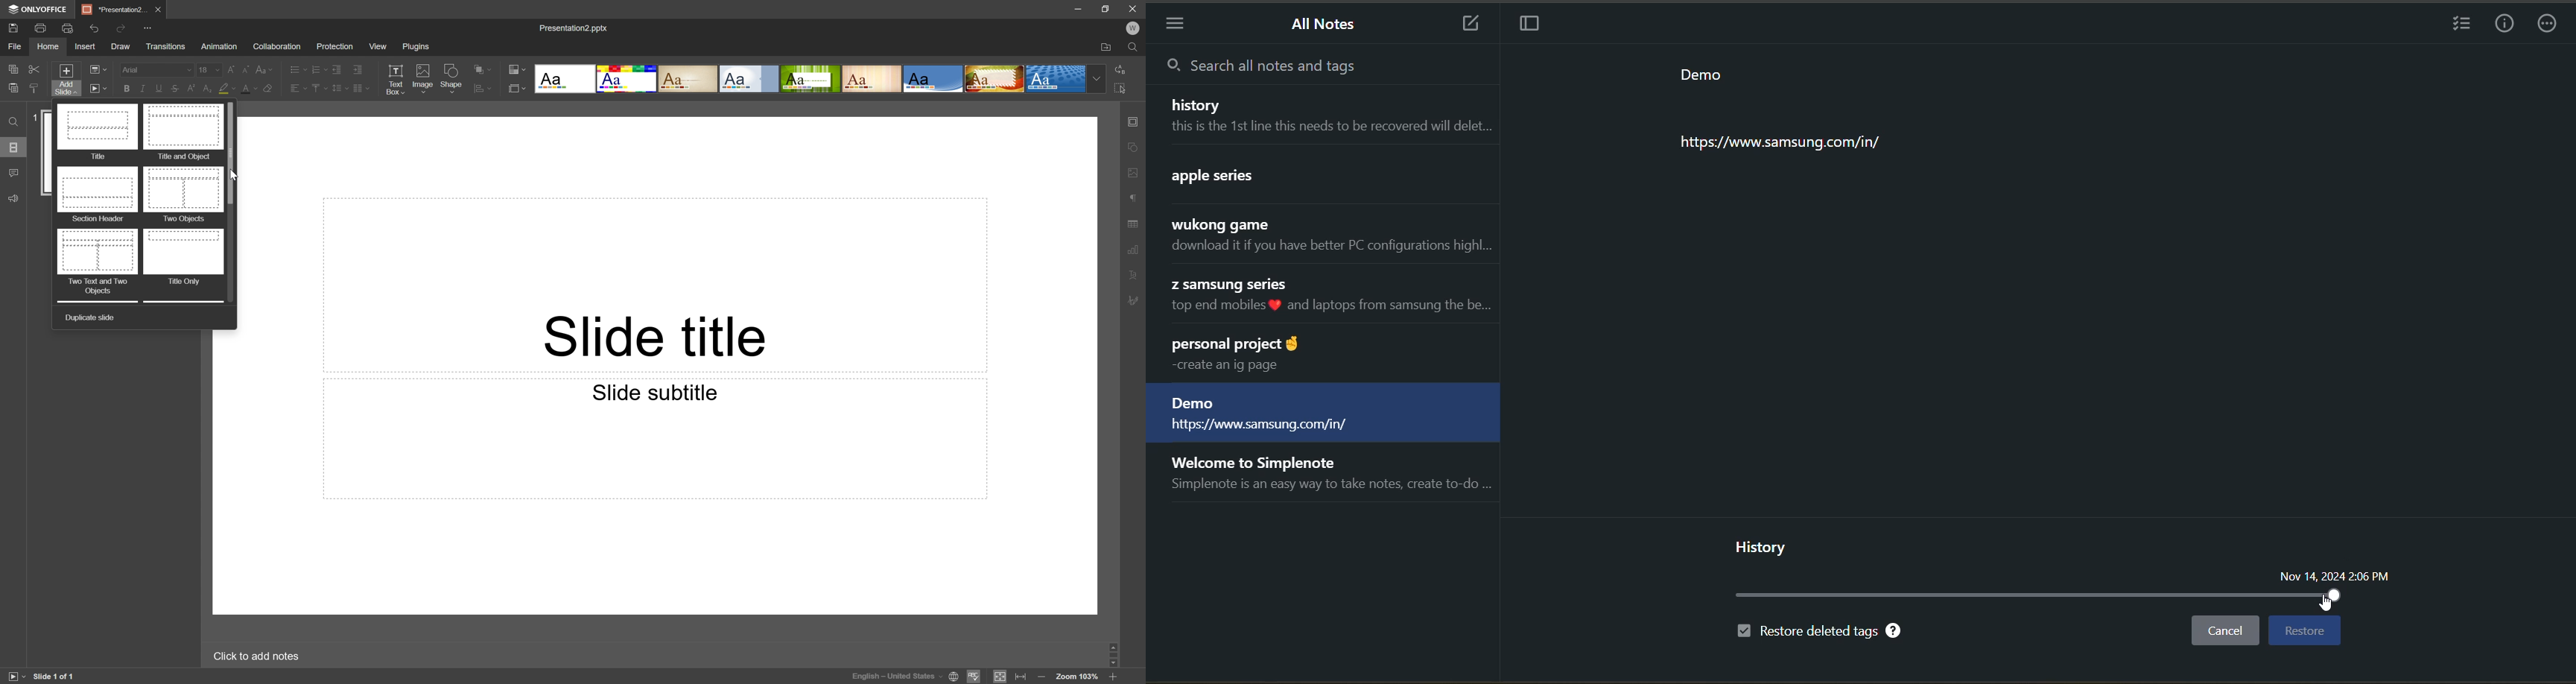 The width and height of the screenshot is (2576, 700). What do you see at coordinates (191, 89) in the screenshot?
I see `Superscript` at bounding box center [191, 89].